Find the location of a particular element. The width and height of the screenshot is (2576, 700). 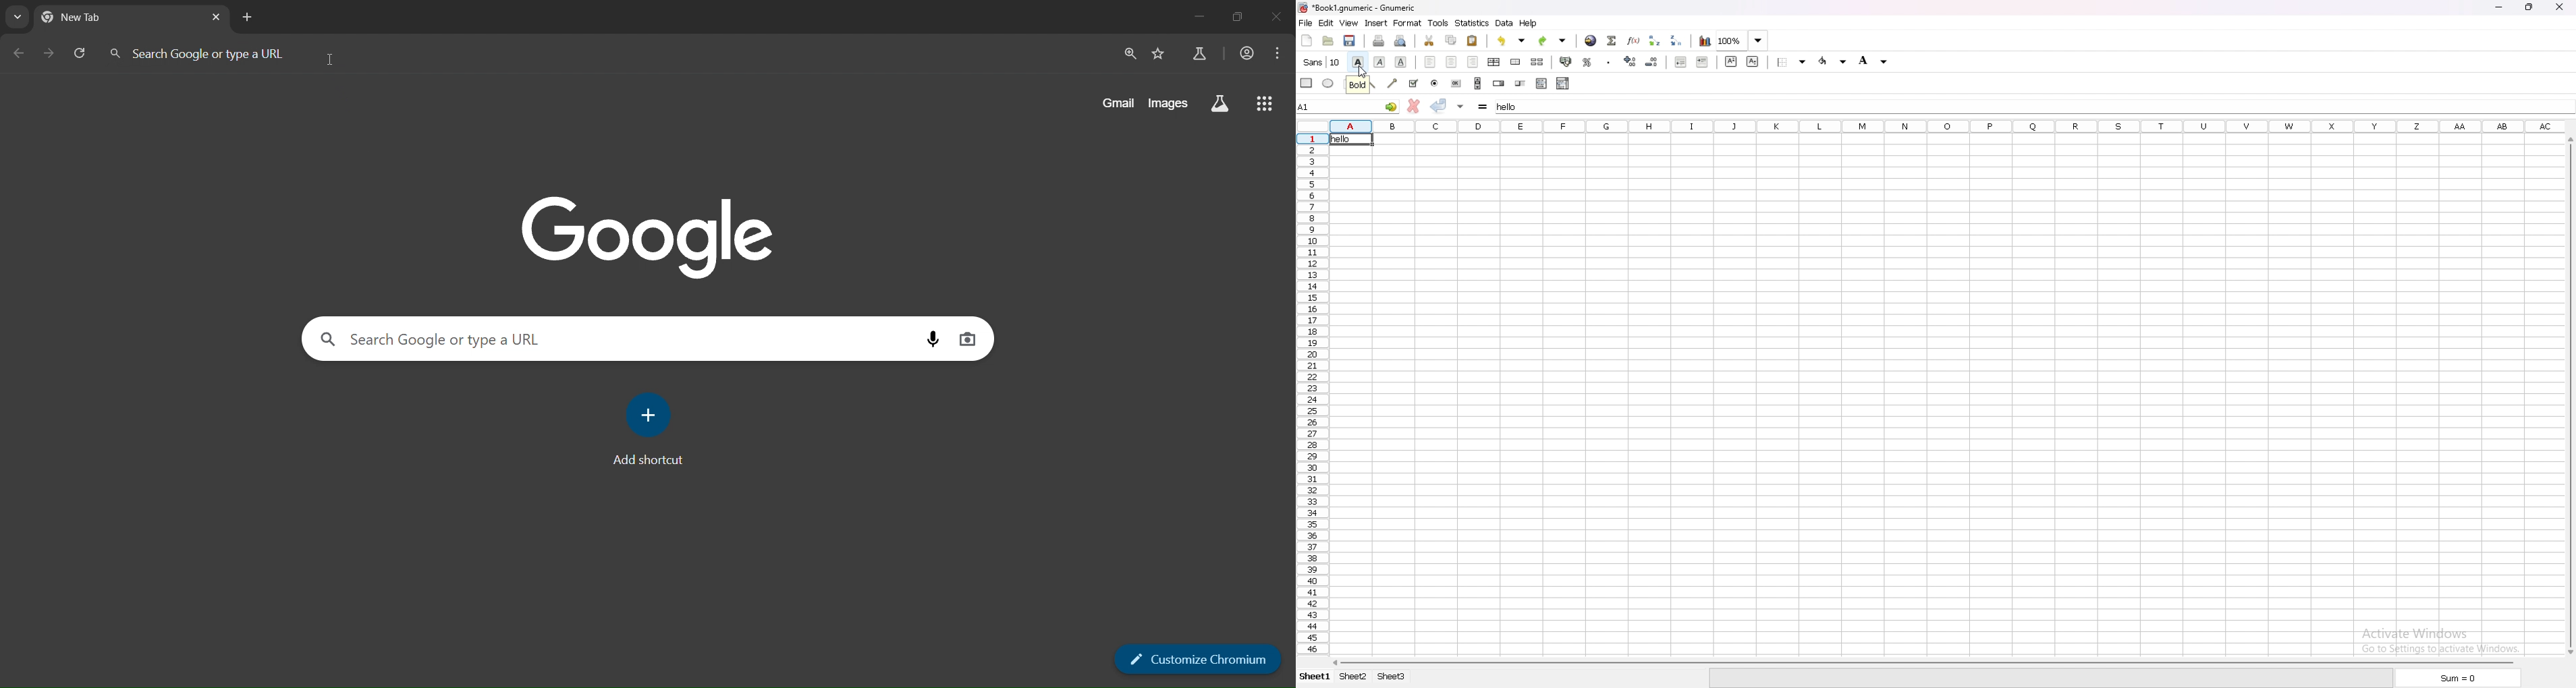

bold is located at coordinates (1359, 61).